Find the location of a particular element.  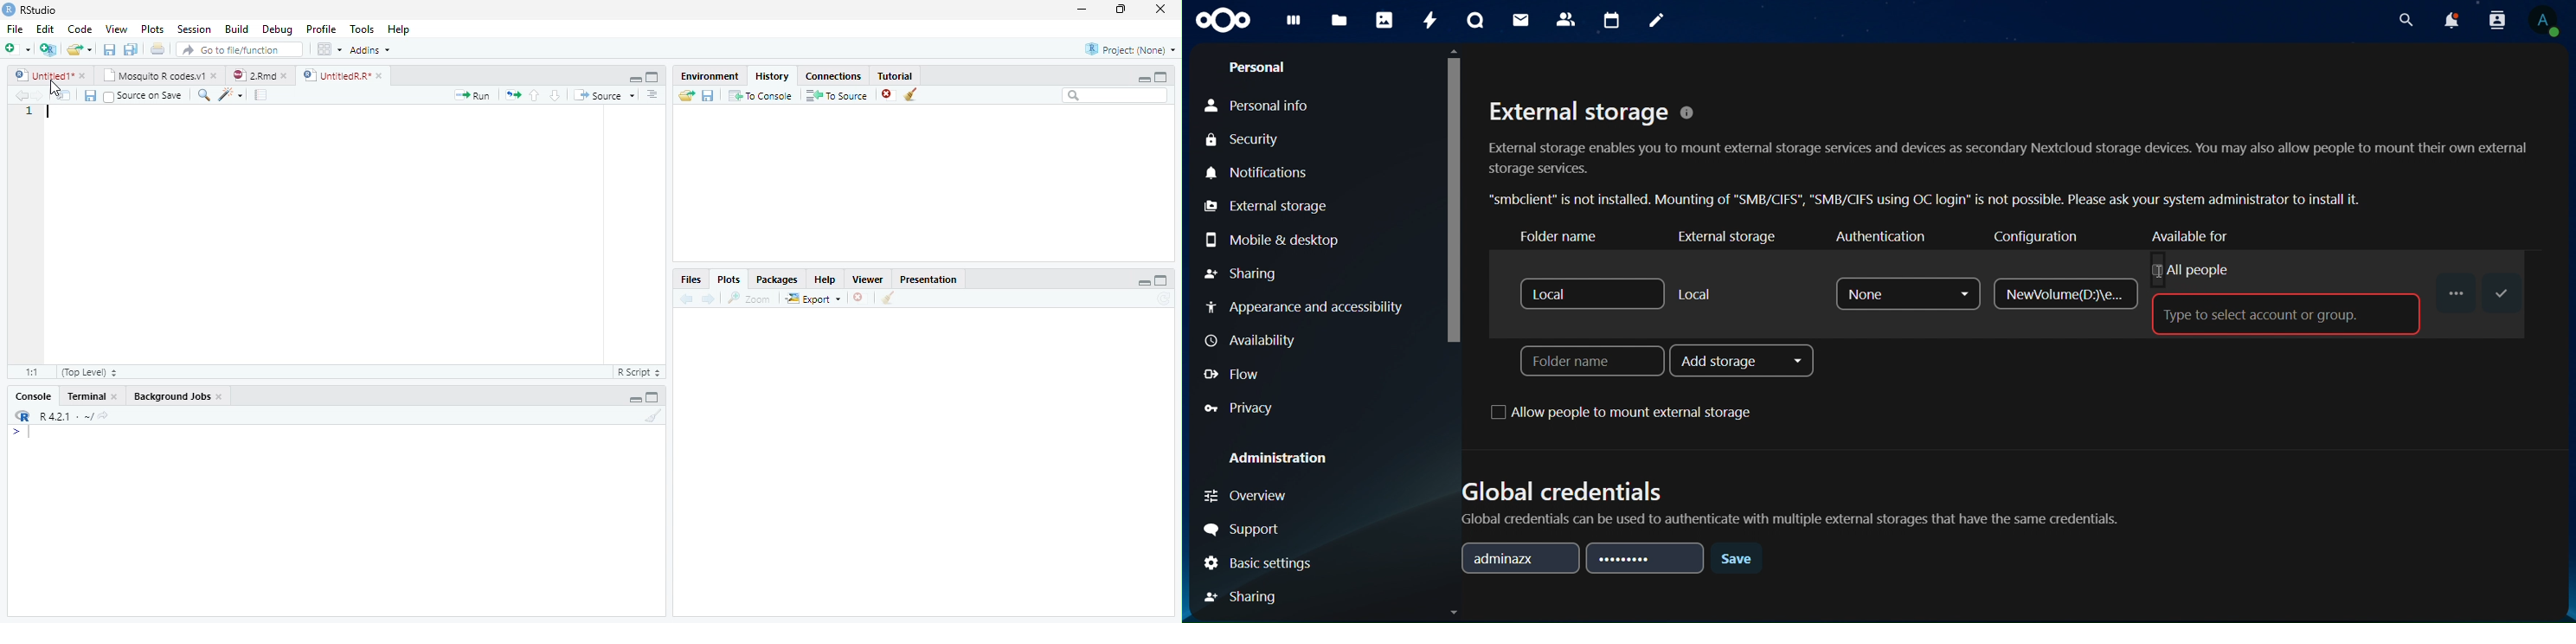

adminazx is located at coordinates (1520, 557).